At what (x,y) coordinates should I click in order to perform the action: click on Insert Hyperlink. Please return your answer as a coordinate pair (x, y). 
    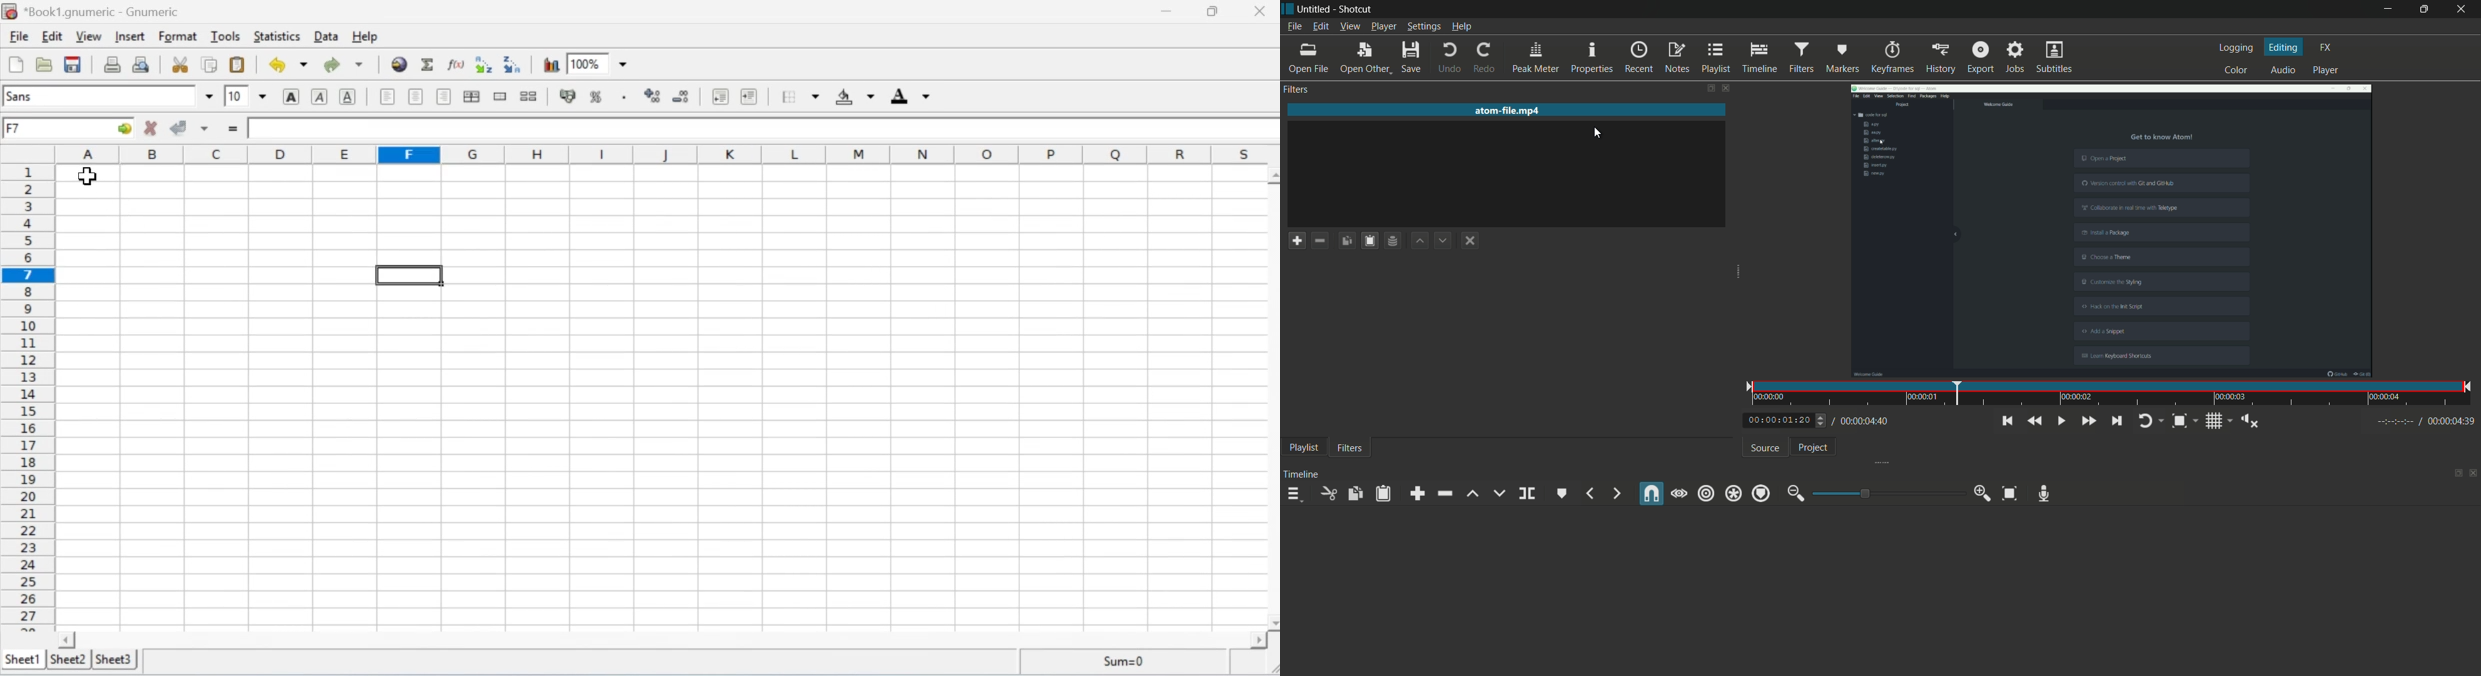
    Looking at the image, I should click on (400, 64).